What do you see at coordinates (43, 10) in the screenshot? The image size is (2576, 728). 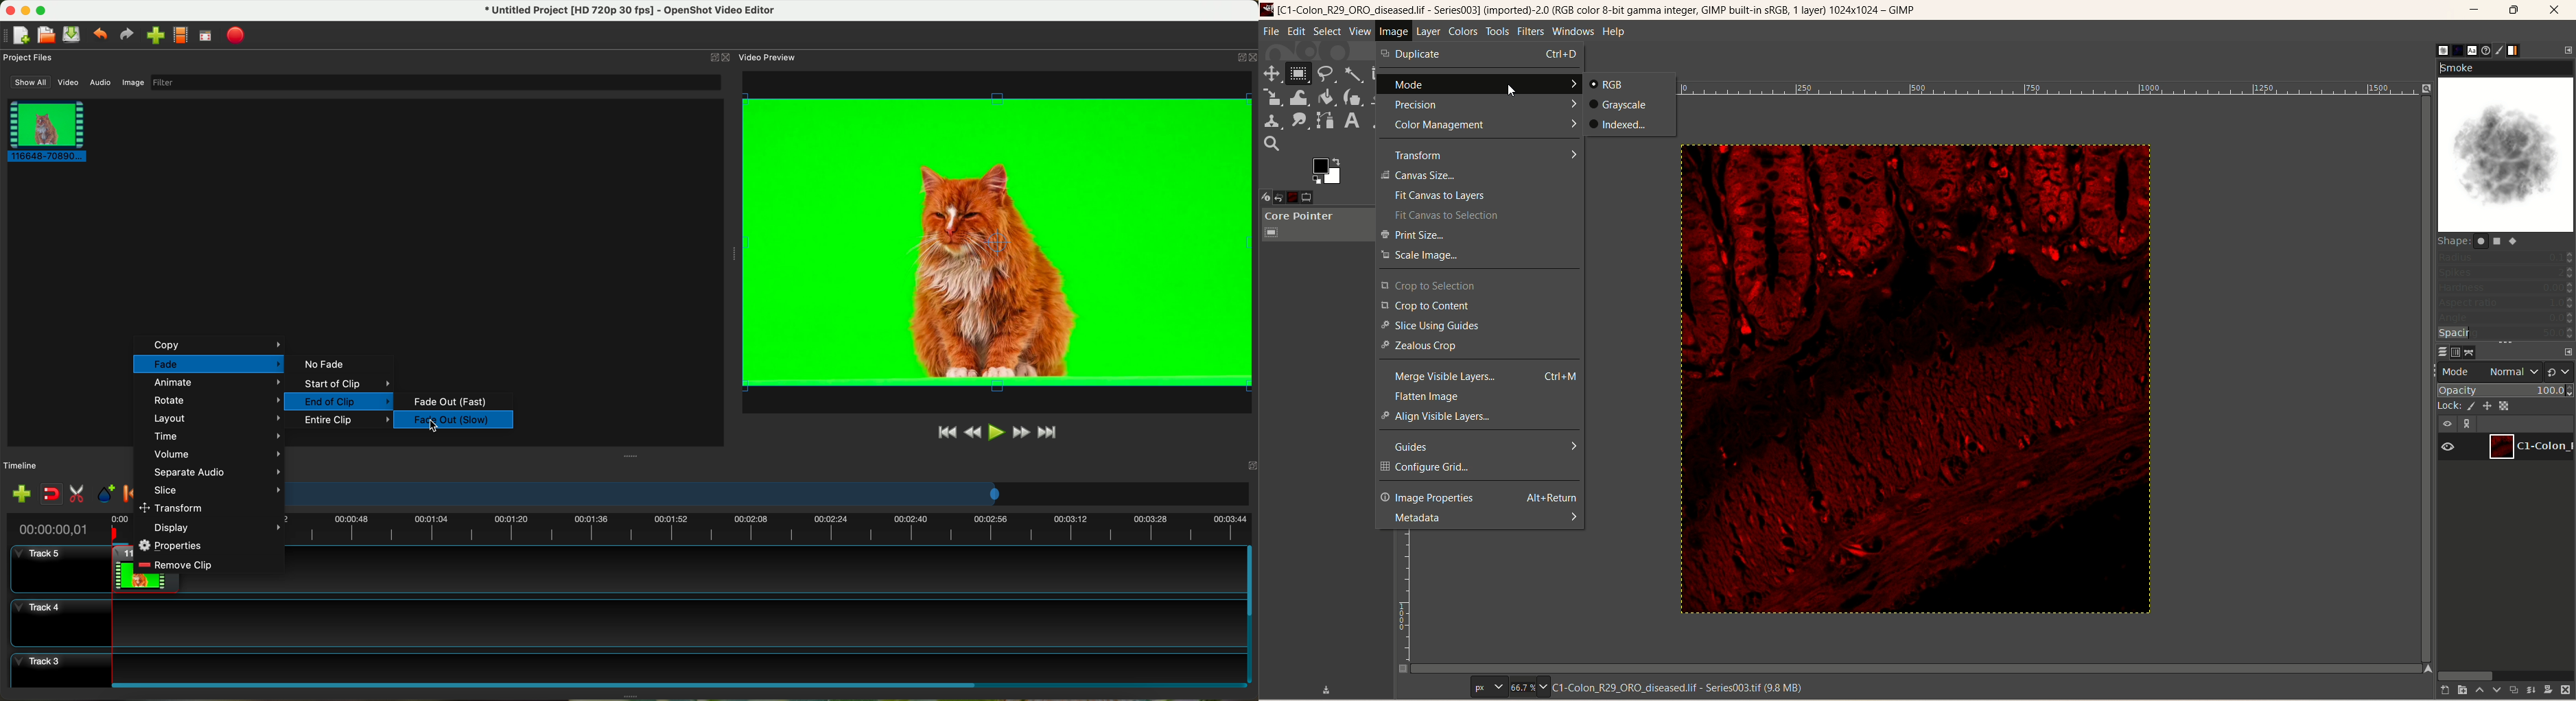 I see `maximize program` at bounding box center [43, 10].